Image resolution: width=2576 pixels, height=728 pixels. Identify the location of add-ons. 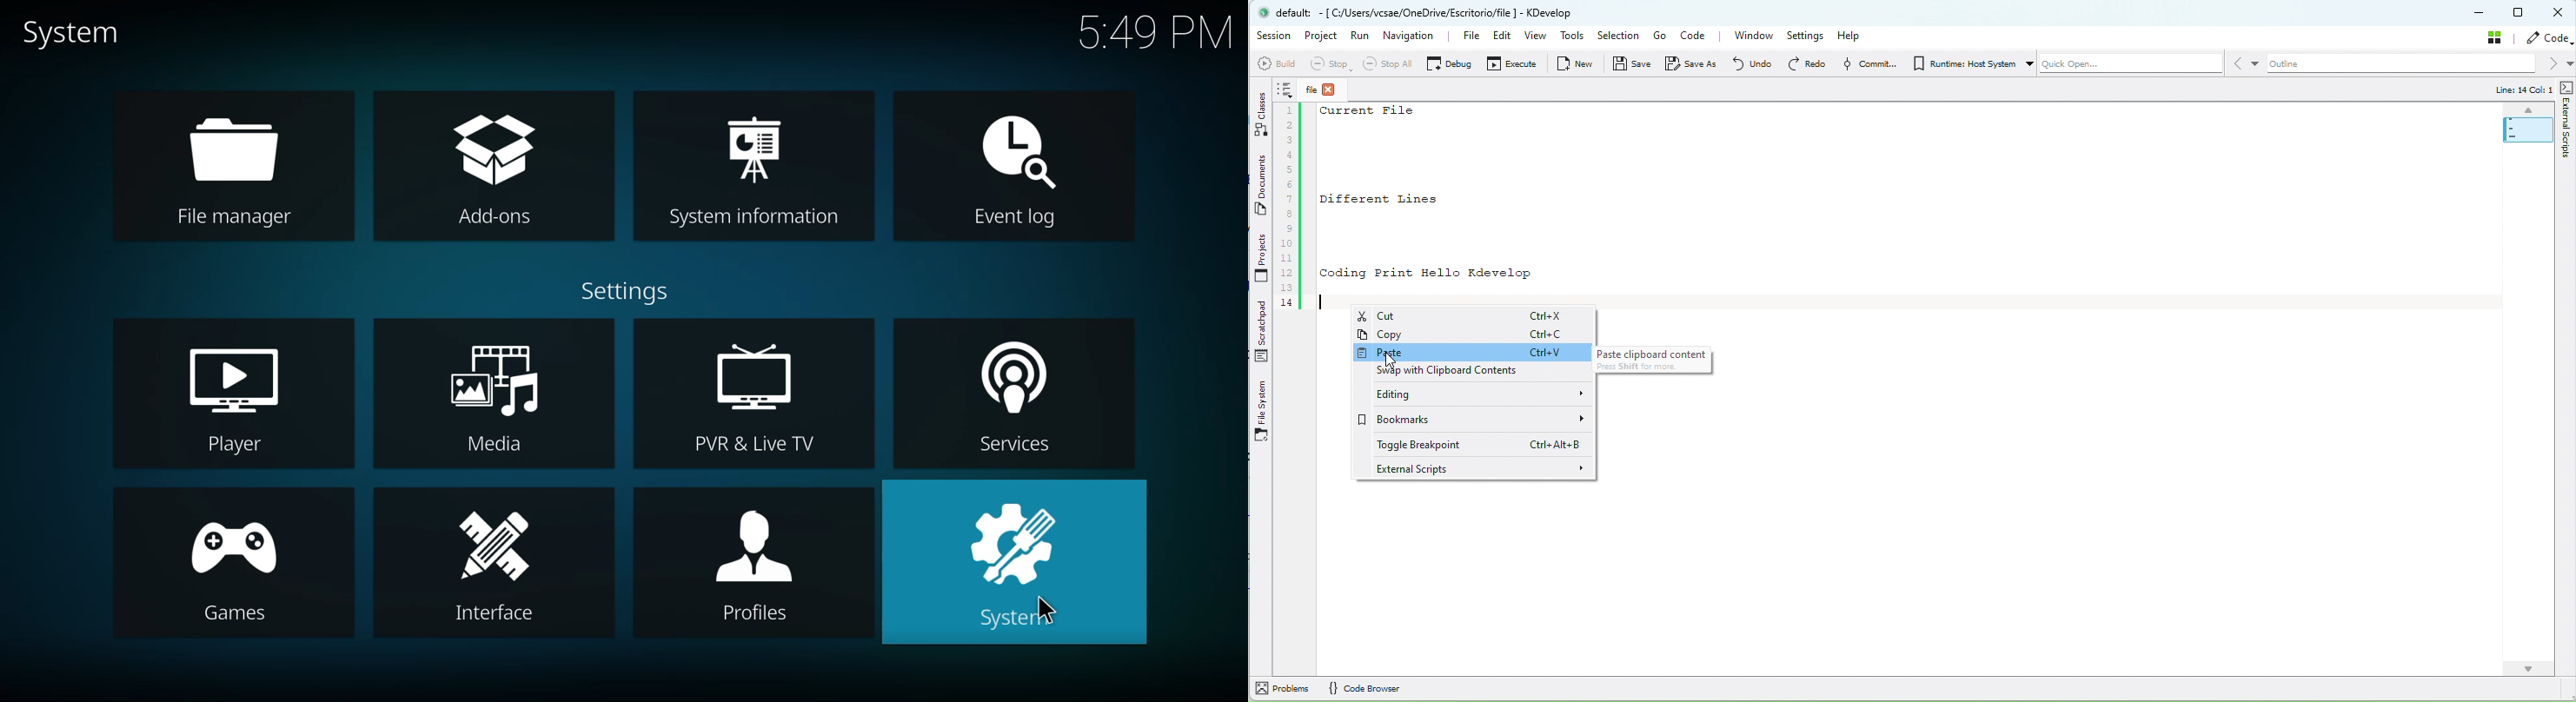
(492, 169).